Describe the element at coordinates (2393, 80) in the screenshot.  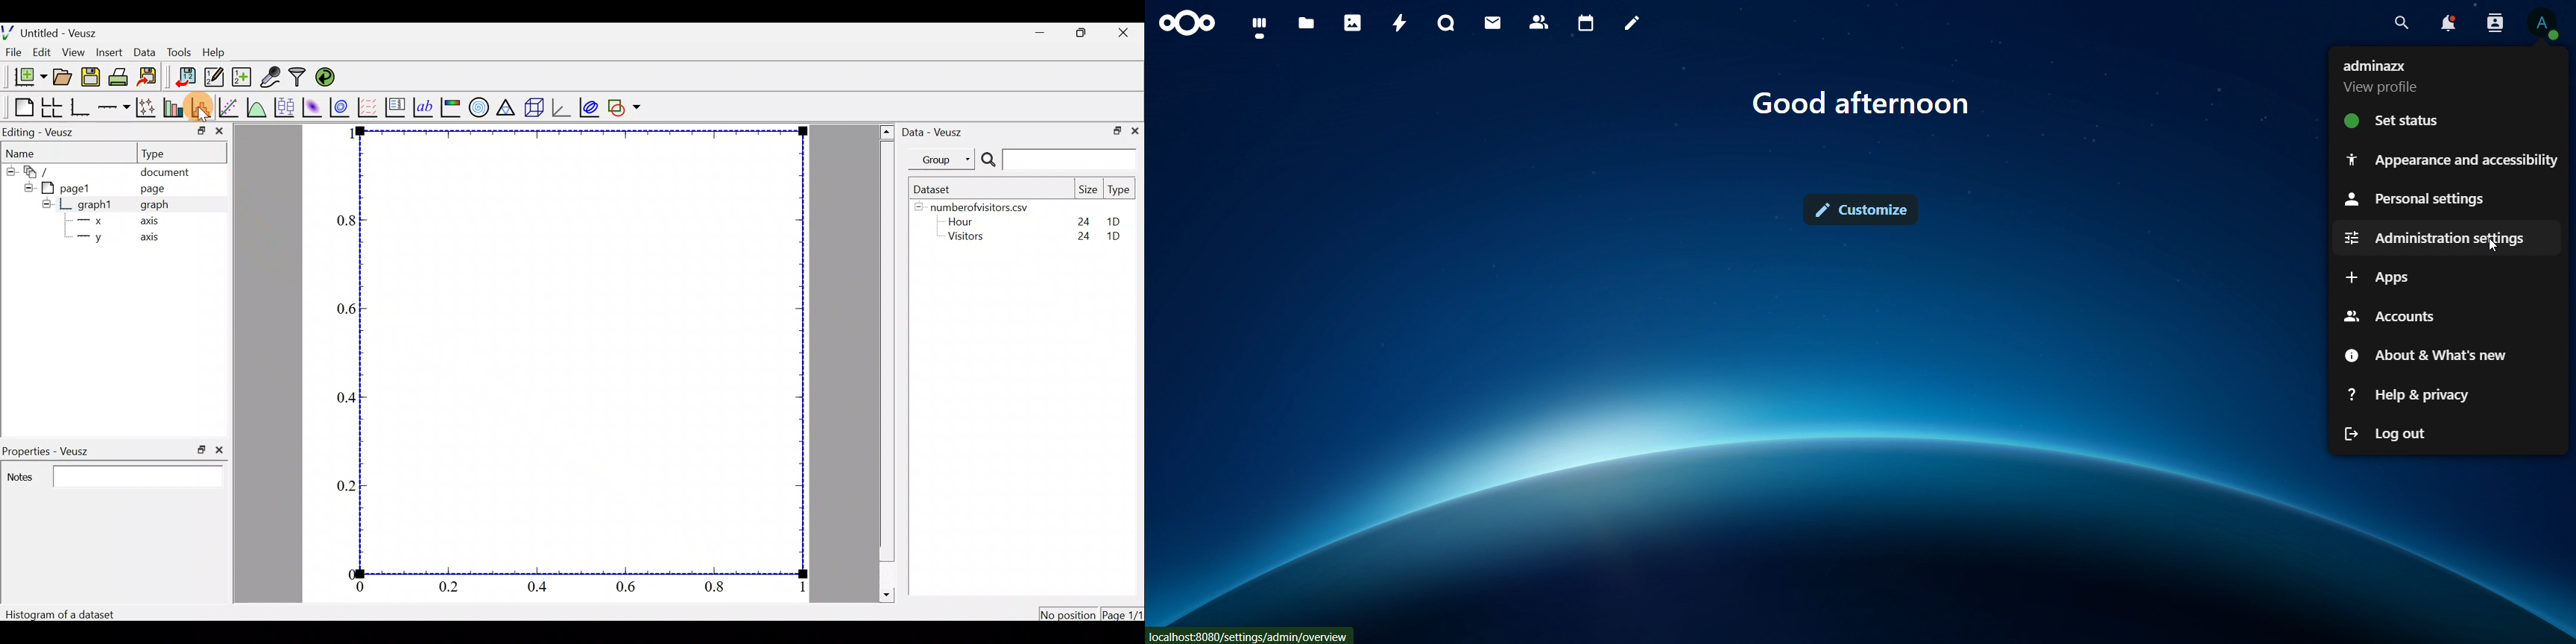
I see `view profile` at that location.